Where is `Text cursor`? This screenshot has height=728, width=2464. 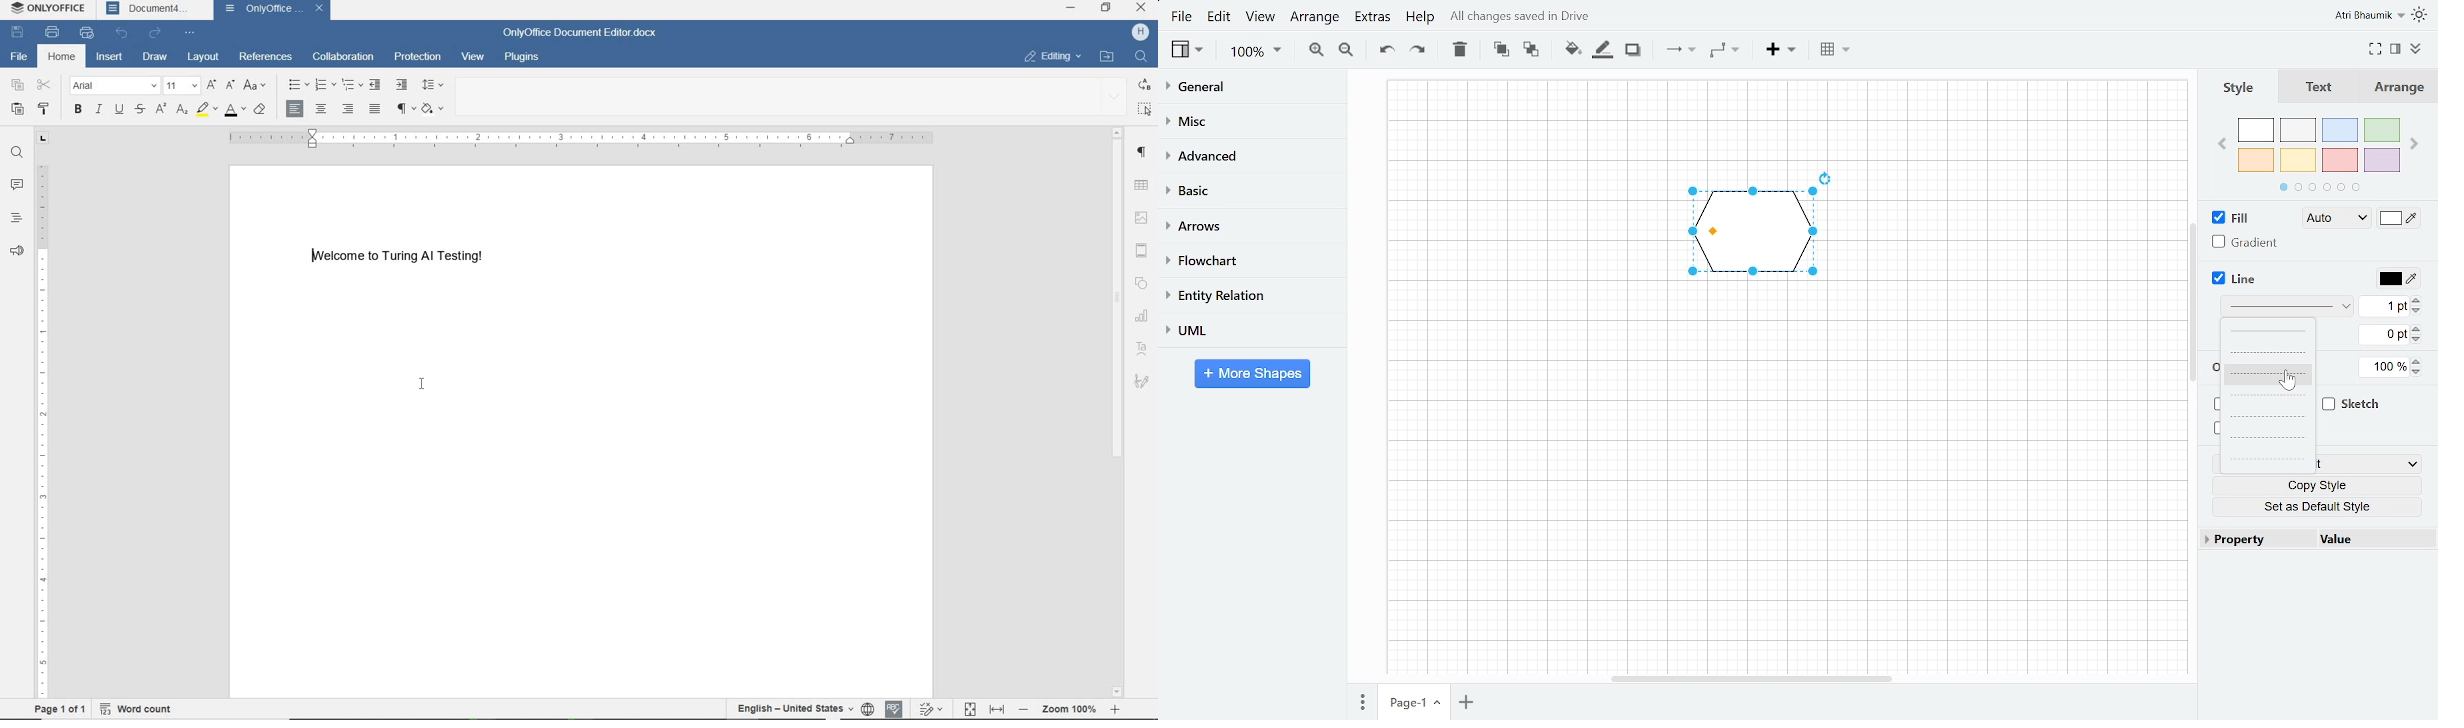
Text cursor is located at coordinates (314, 257).